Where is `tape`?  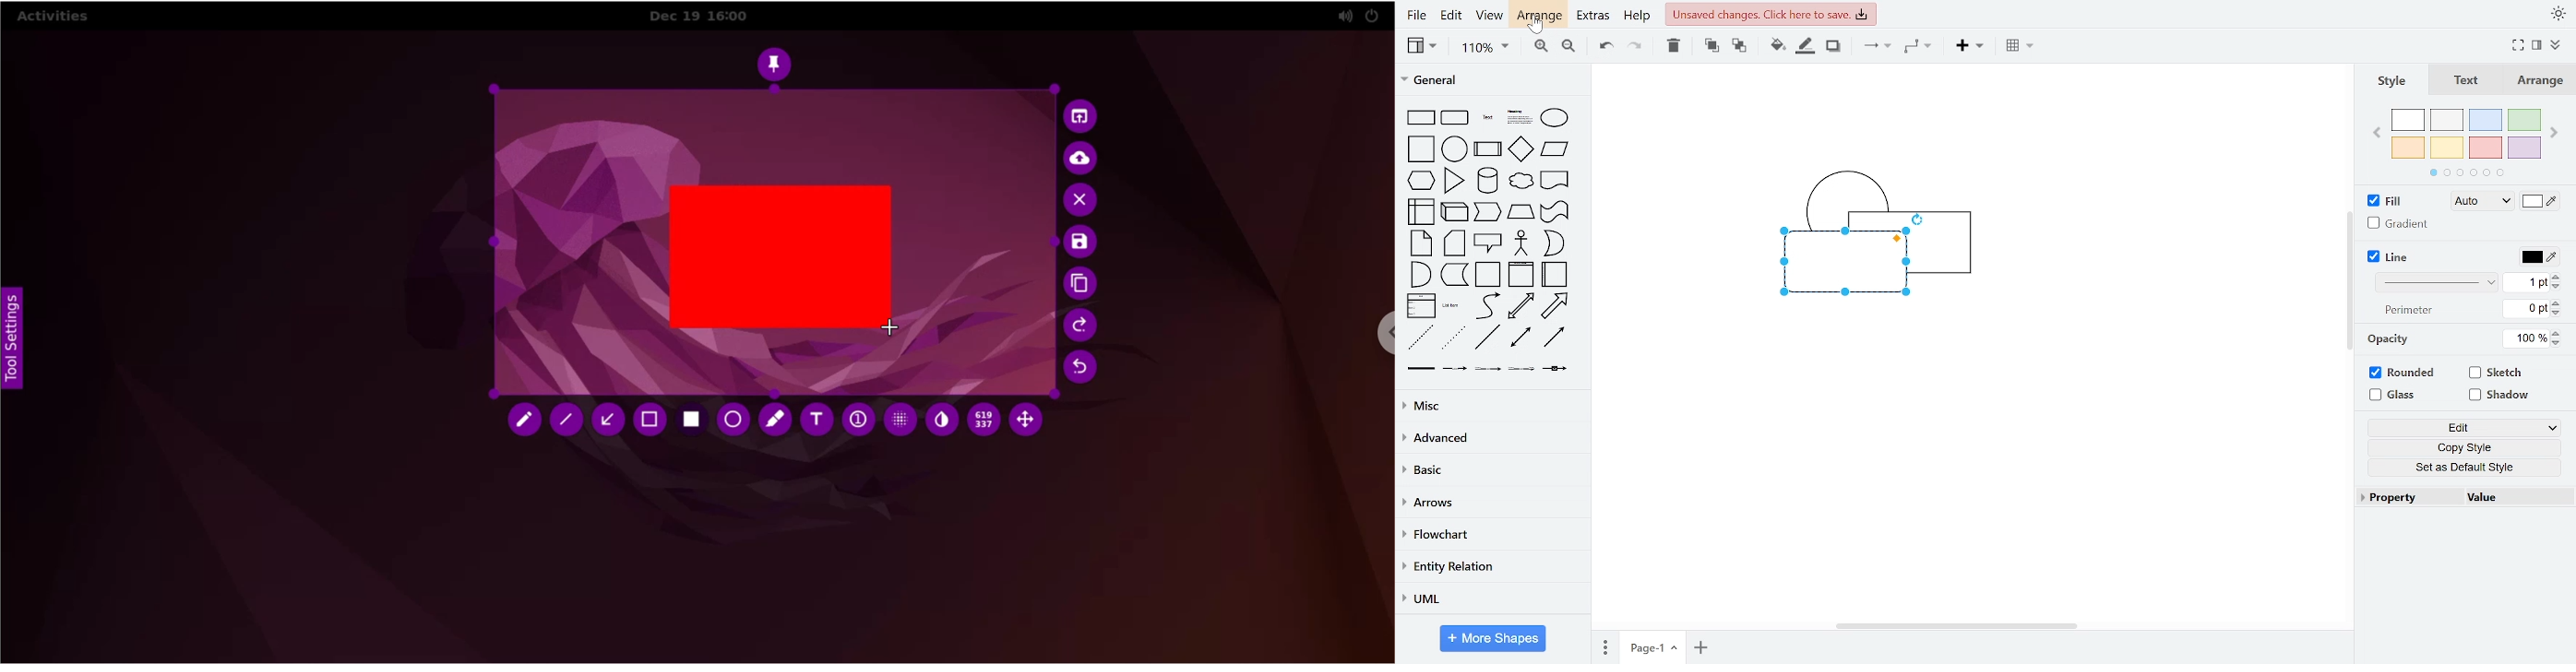 tape is located at coordinates (1555, 213).